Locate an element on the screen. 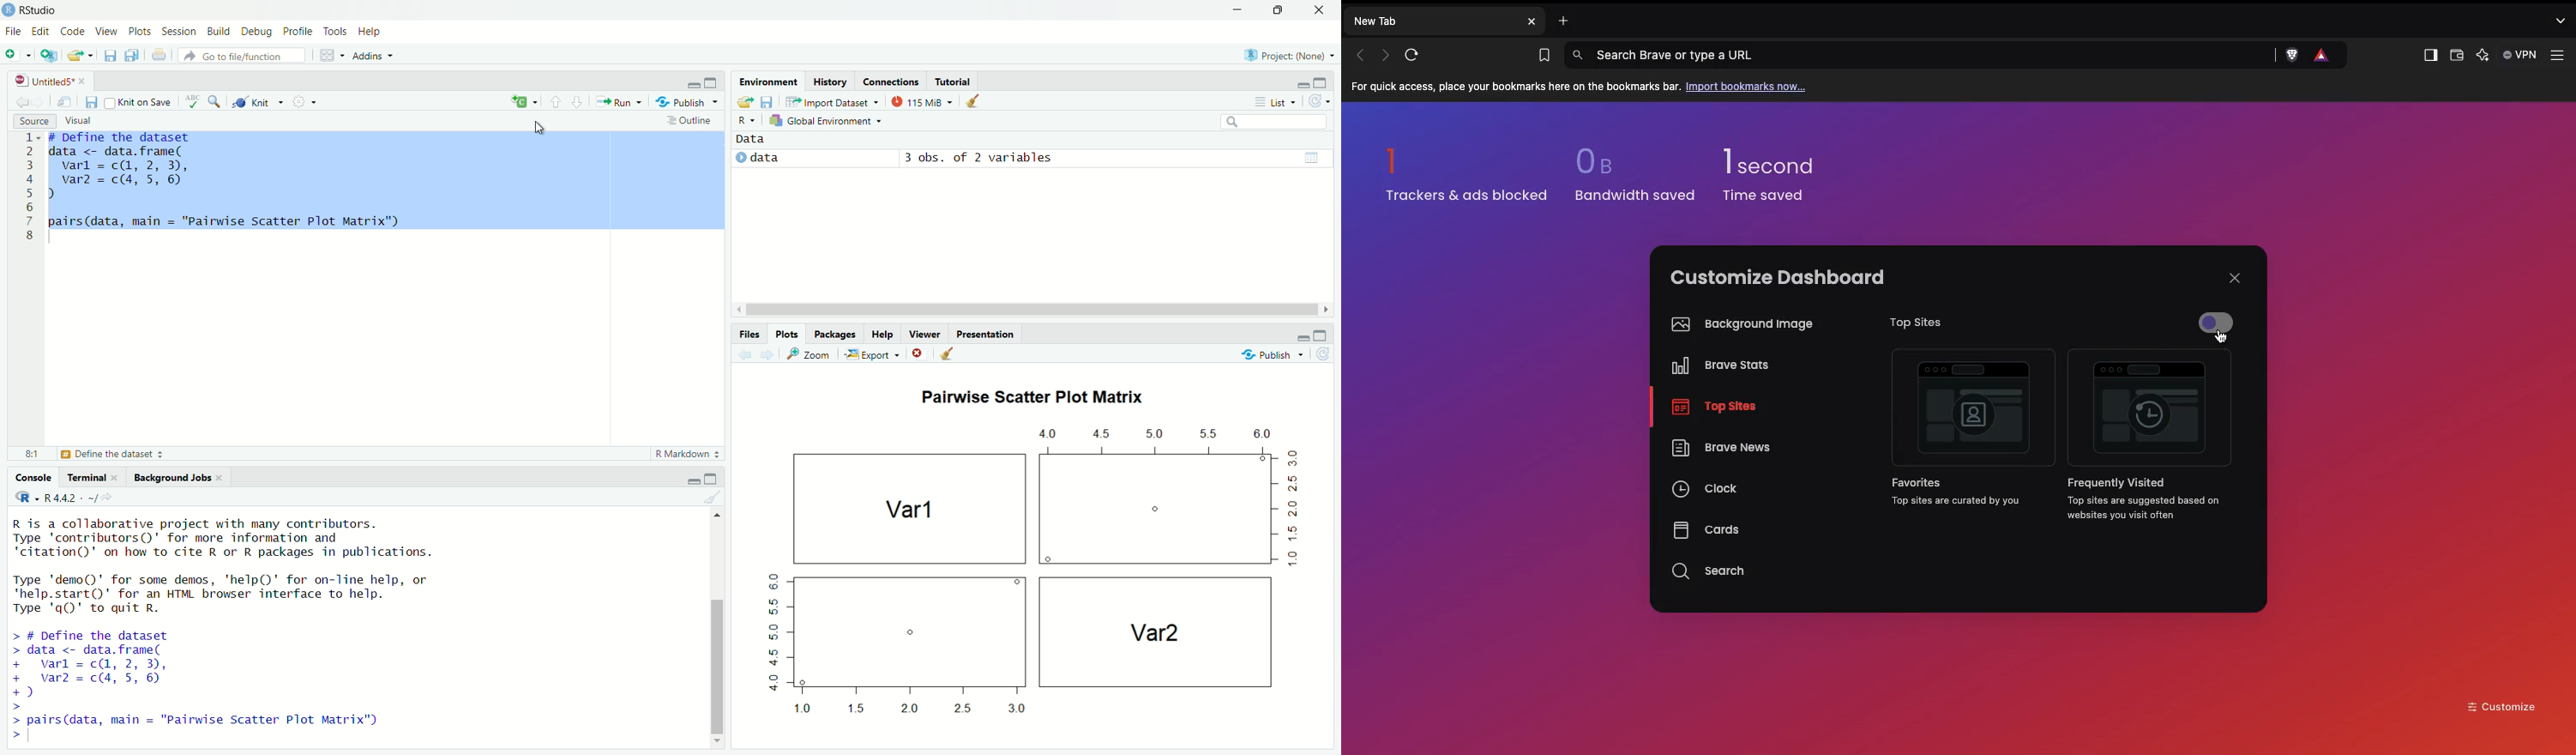  R is located at coordinates (746, 121).